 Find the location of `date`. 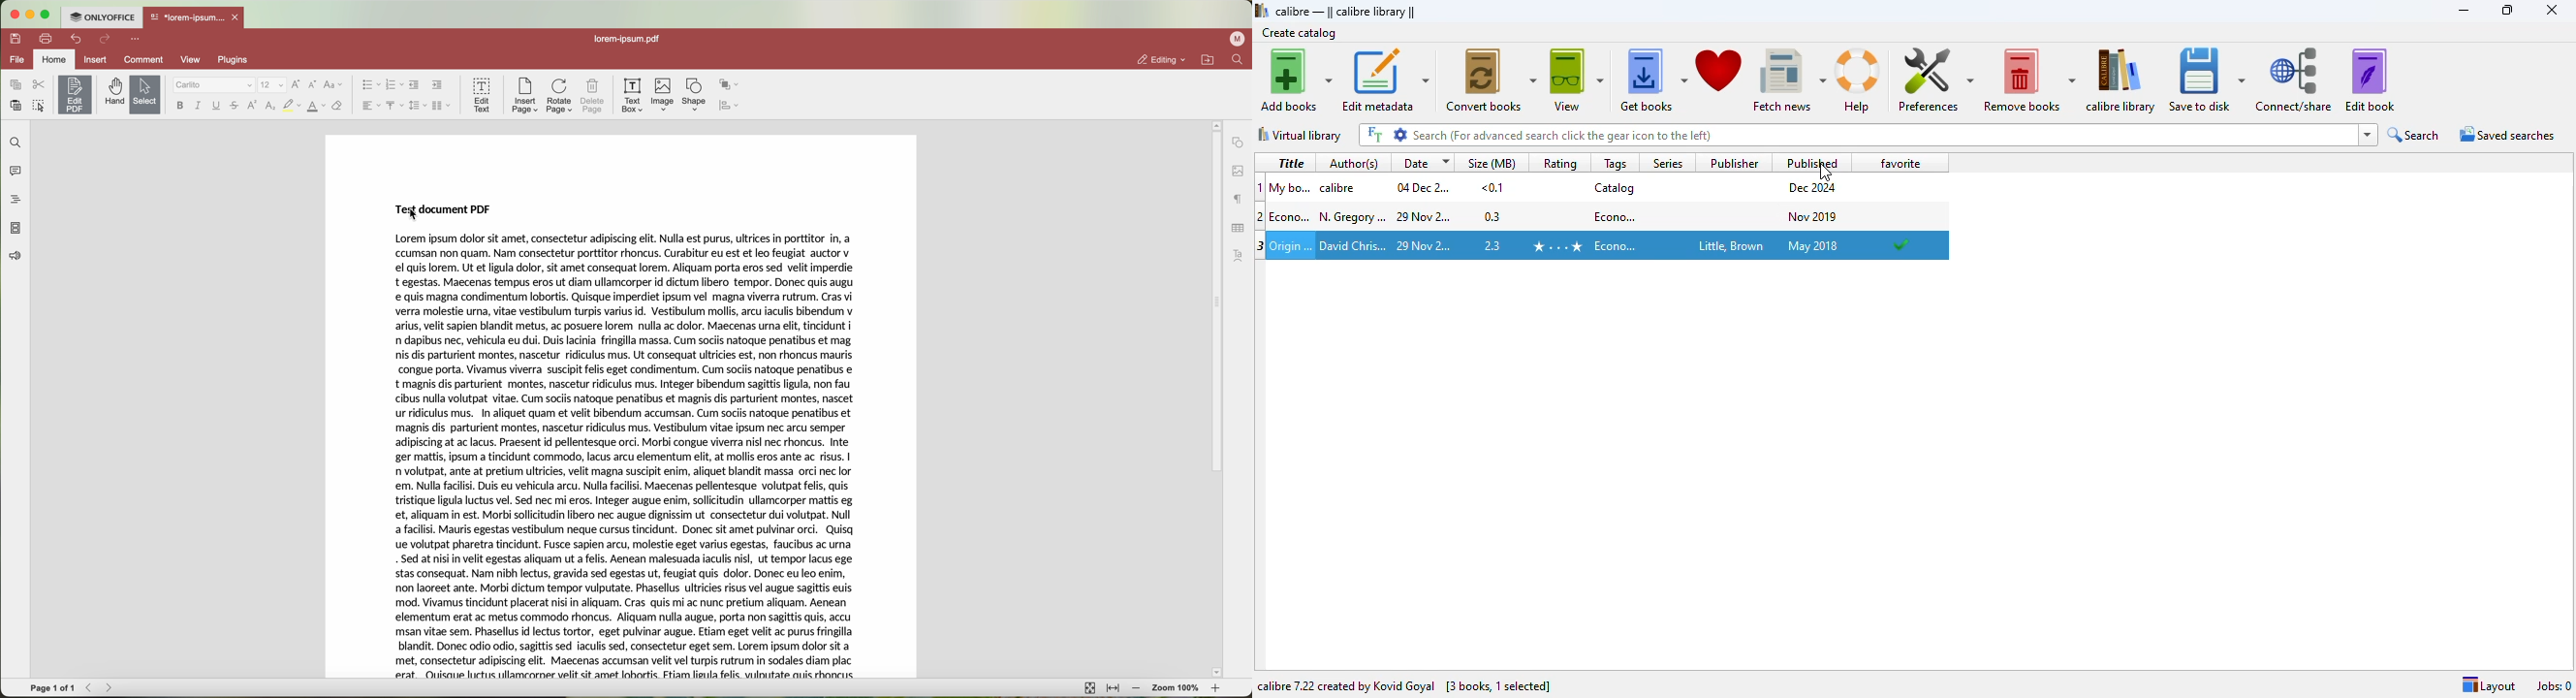

date is located at coordinates (1424, 245).